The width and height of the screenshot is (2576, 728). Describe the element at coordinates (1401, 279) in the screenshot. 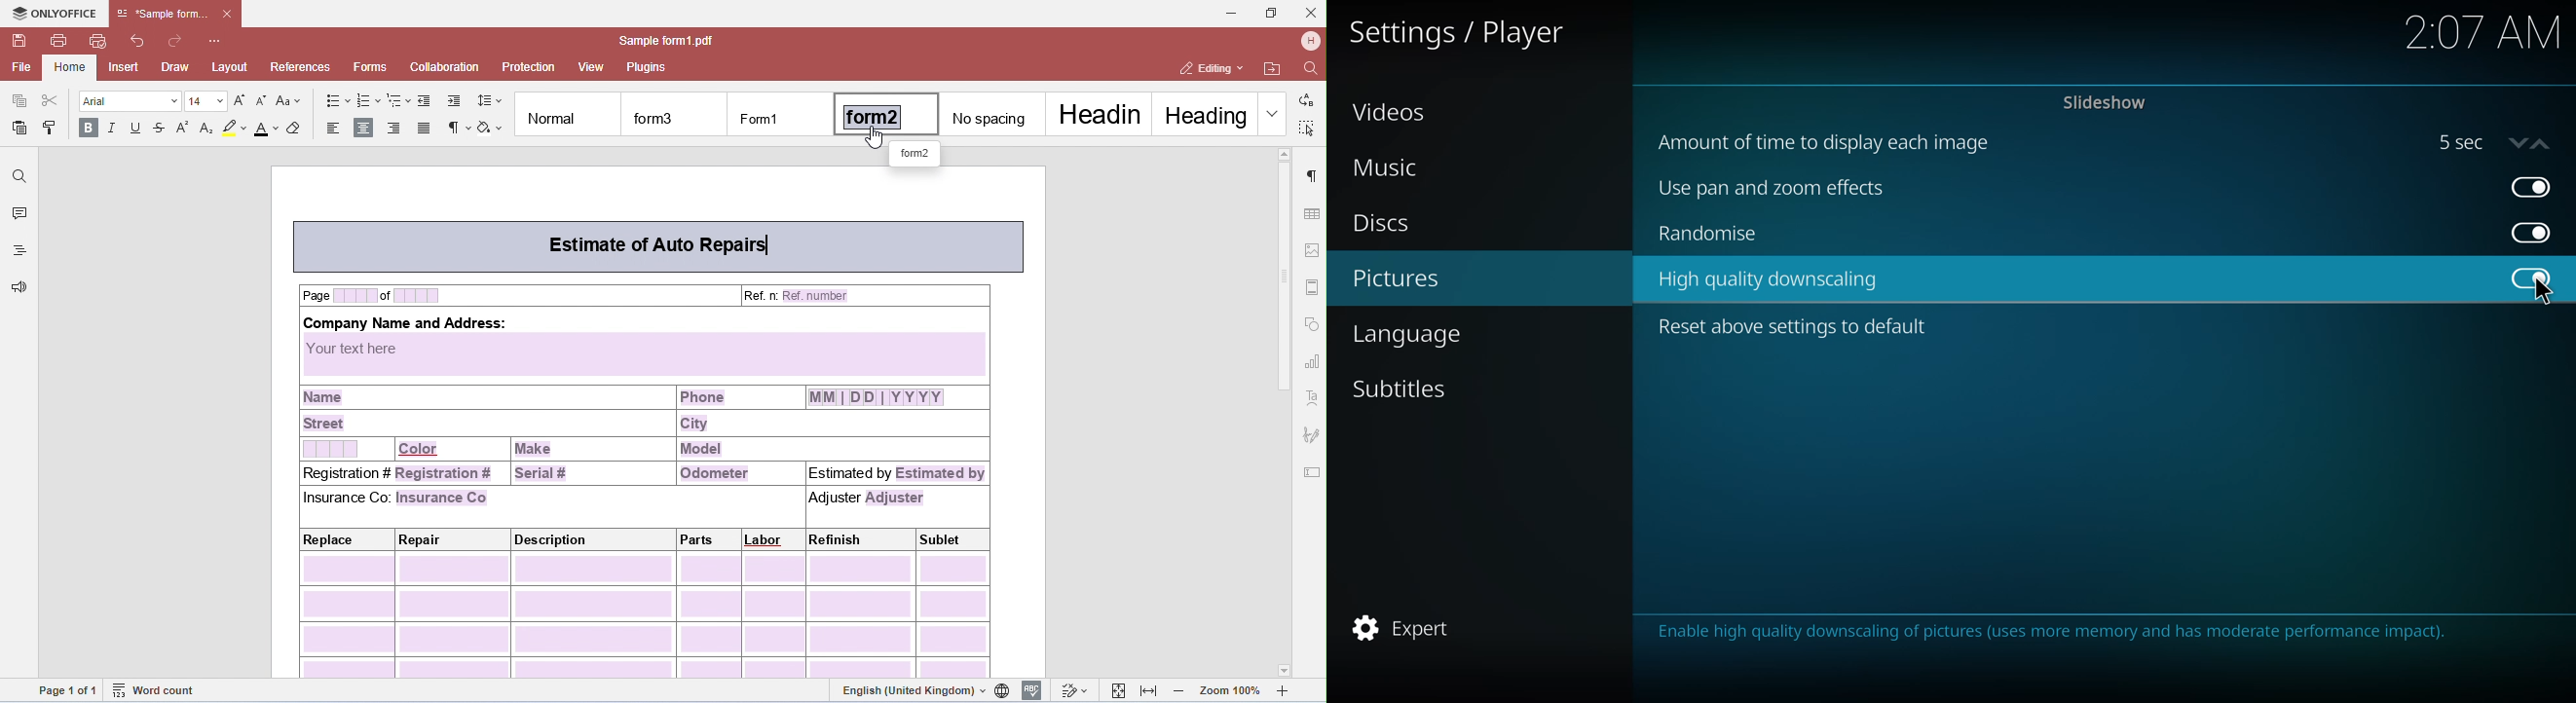

I see `pictures` at that location.